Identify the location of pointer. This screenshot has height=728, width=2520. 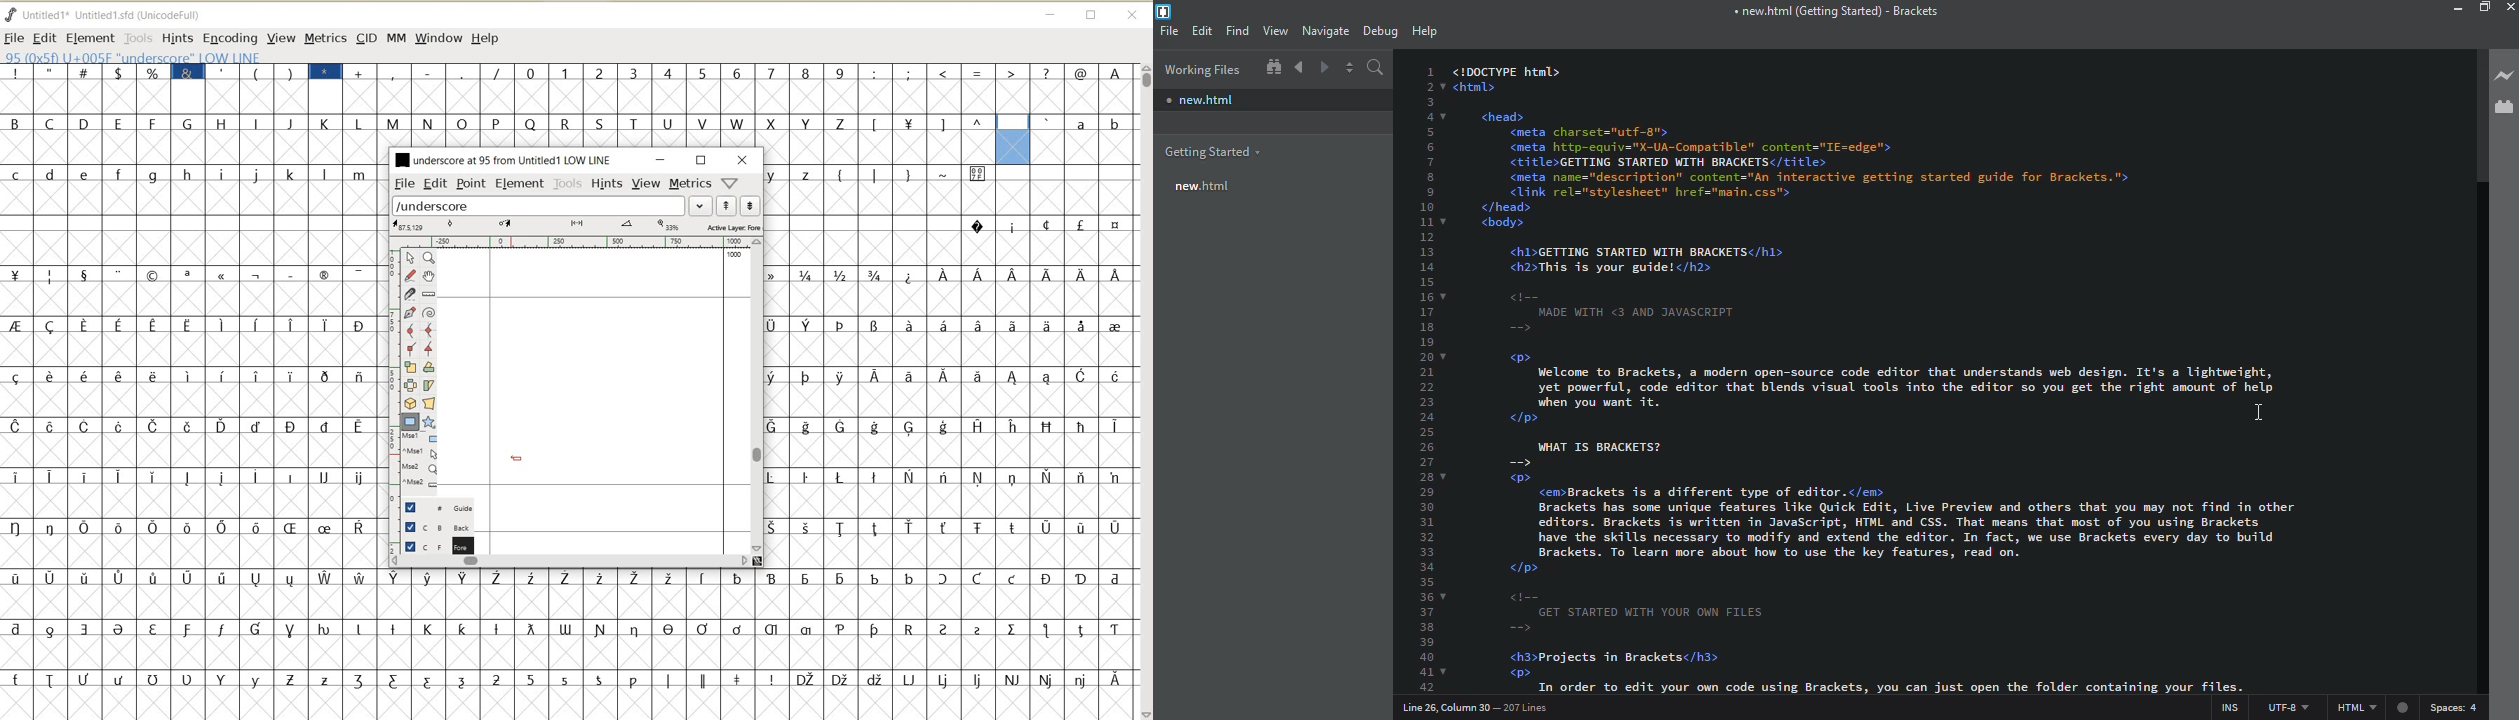
(409, 258).